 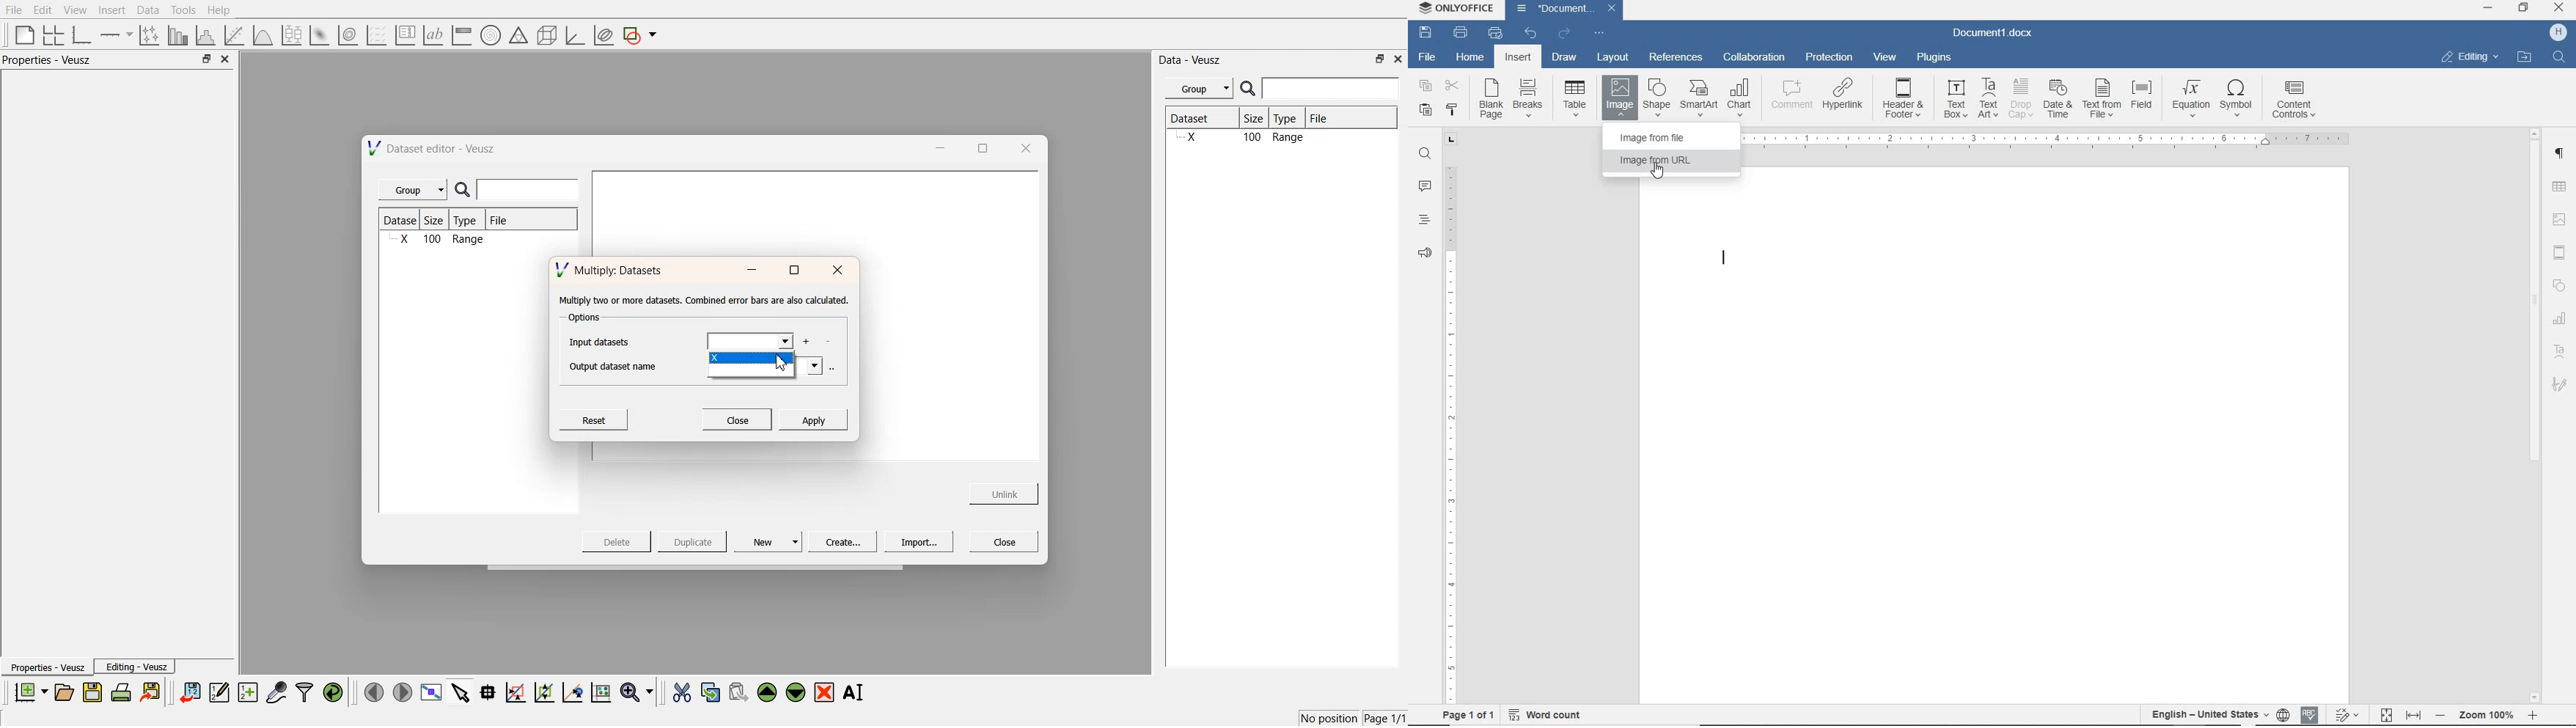 What do you see at coordinates (543, 692) in the screenshot?
I see `zoom out the graph axes` at bounding box center [543, 692].